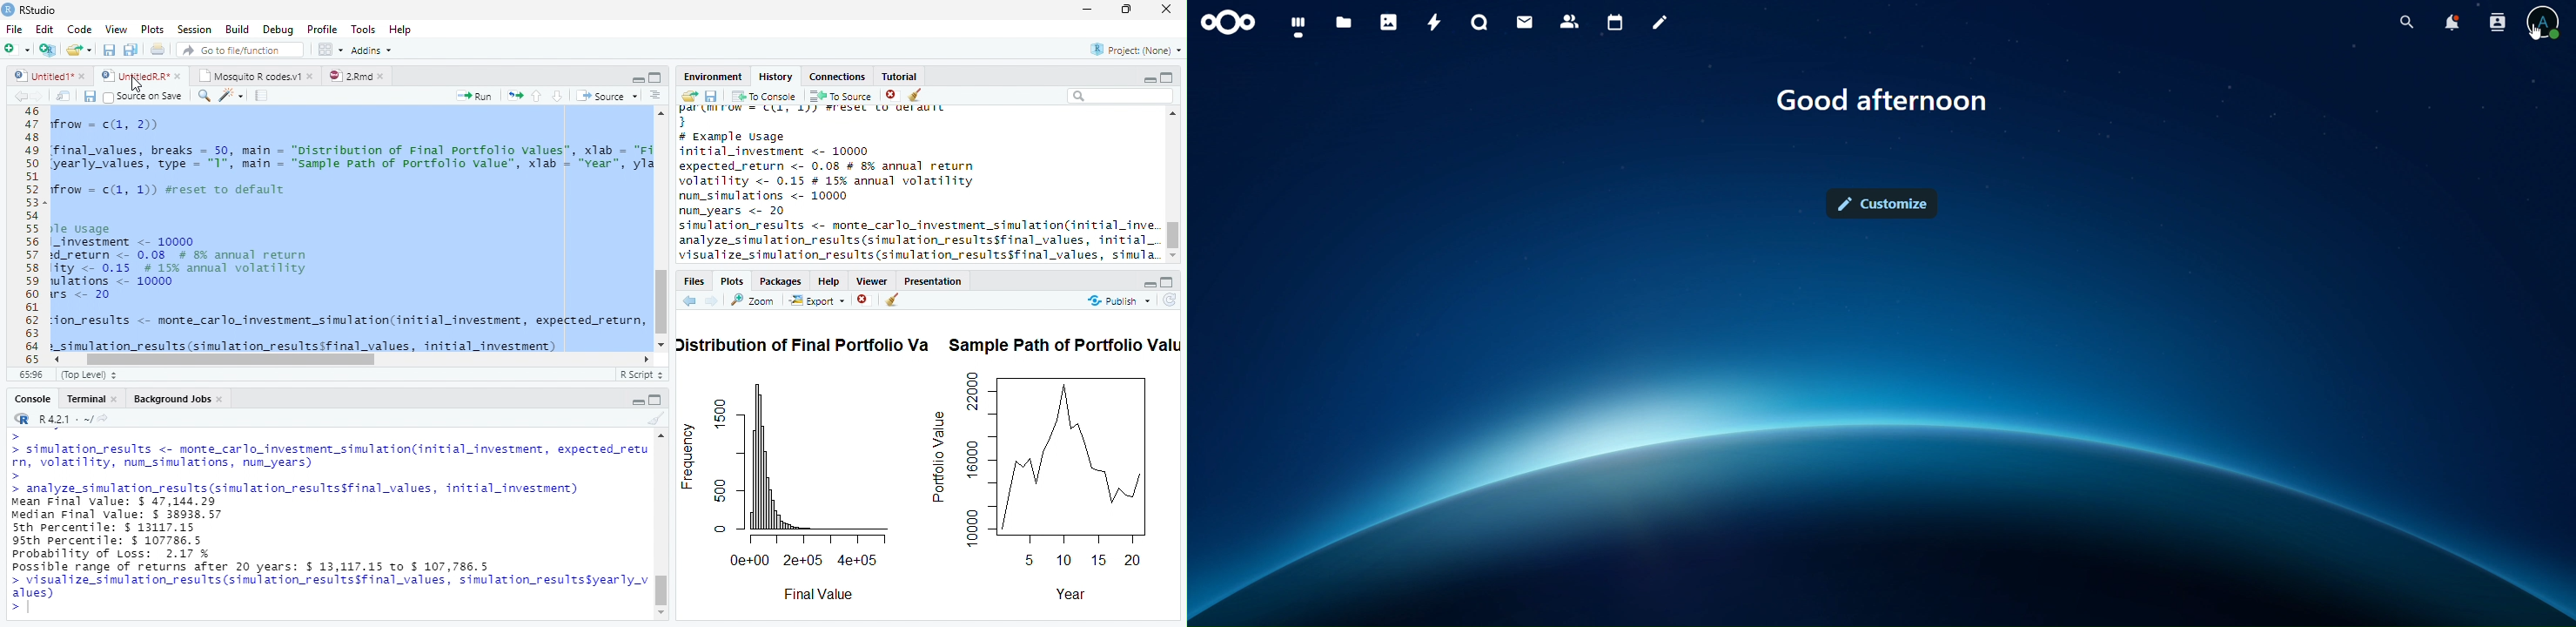 The width and height of the screenshot is (2576, 644). What do you see at coordinates (238, 30) in the screenshot?
I see `Build` at bounding box center [238, 30].